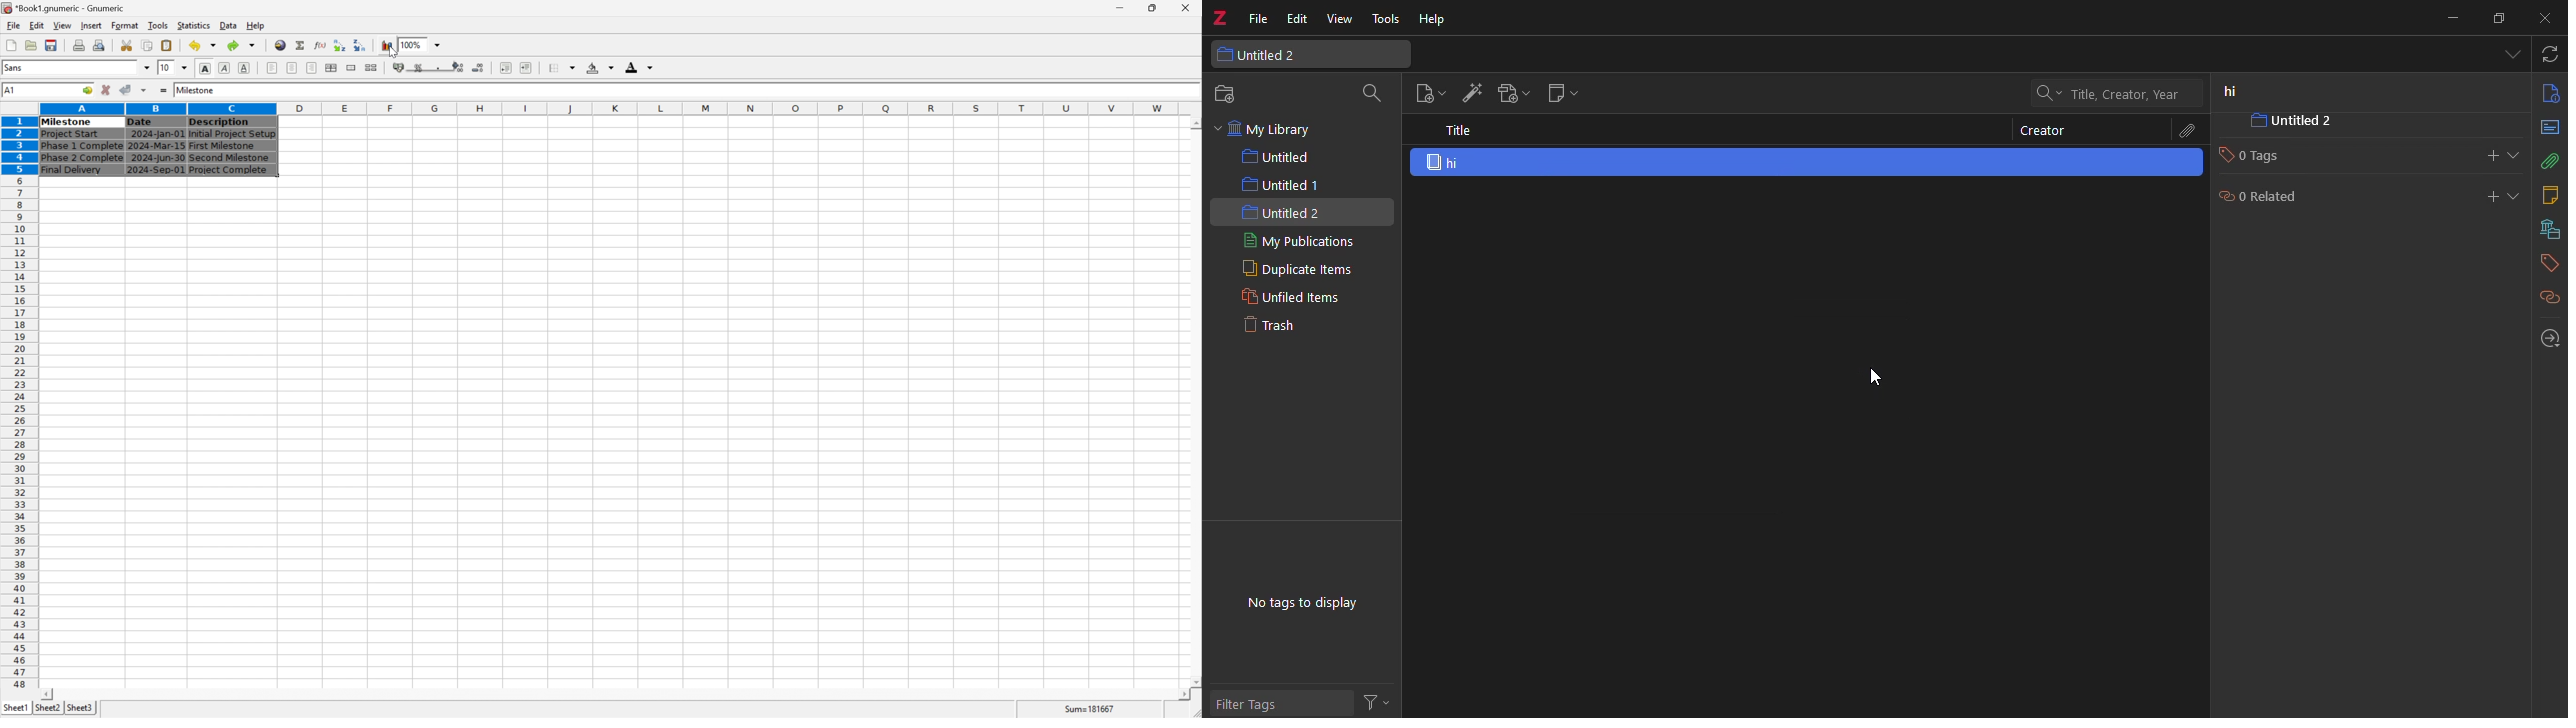 The width and height of the screenshot is (2576, 728). What do you see at coordinates (1223, 19) in the screenshot?
I see `z` at bounding box center [1223, 19].